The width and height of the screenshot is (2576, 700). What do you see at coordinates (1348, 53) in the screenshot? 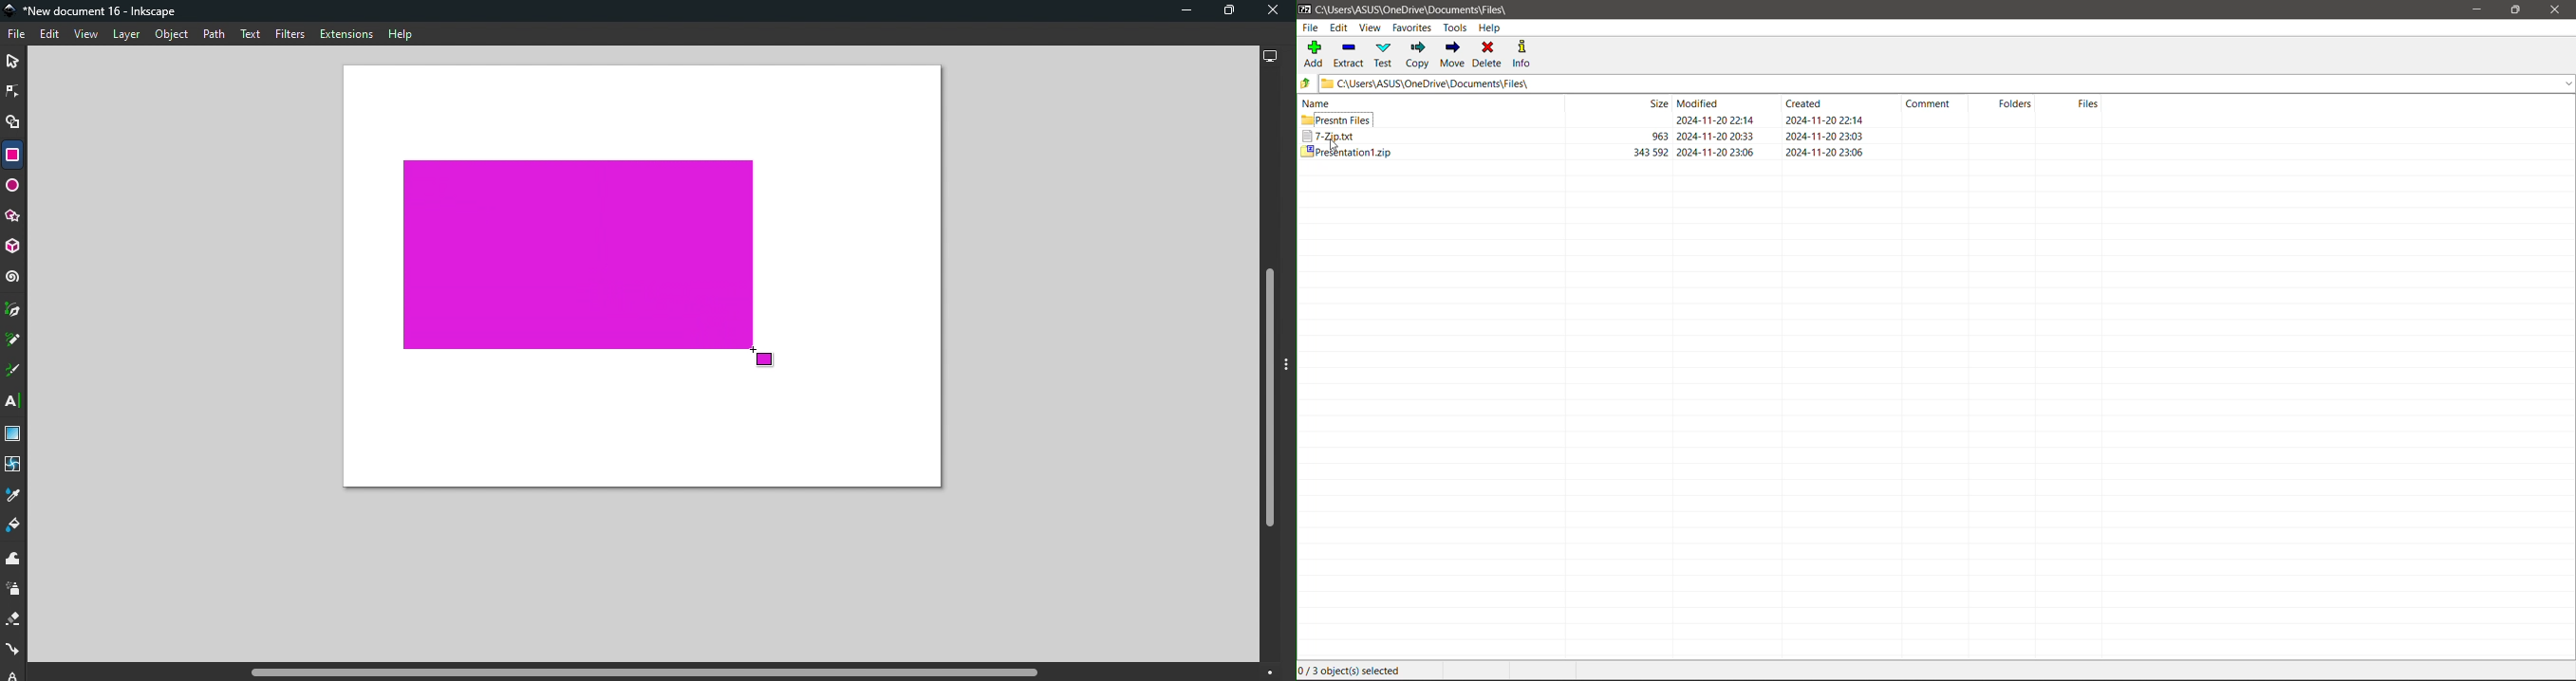
I see `Extract` at bounding box center [1348, 53].